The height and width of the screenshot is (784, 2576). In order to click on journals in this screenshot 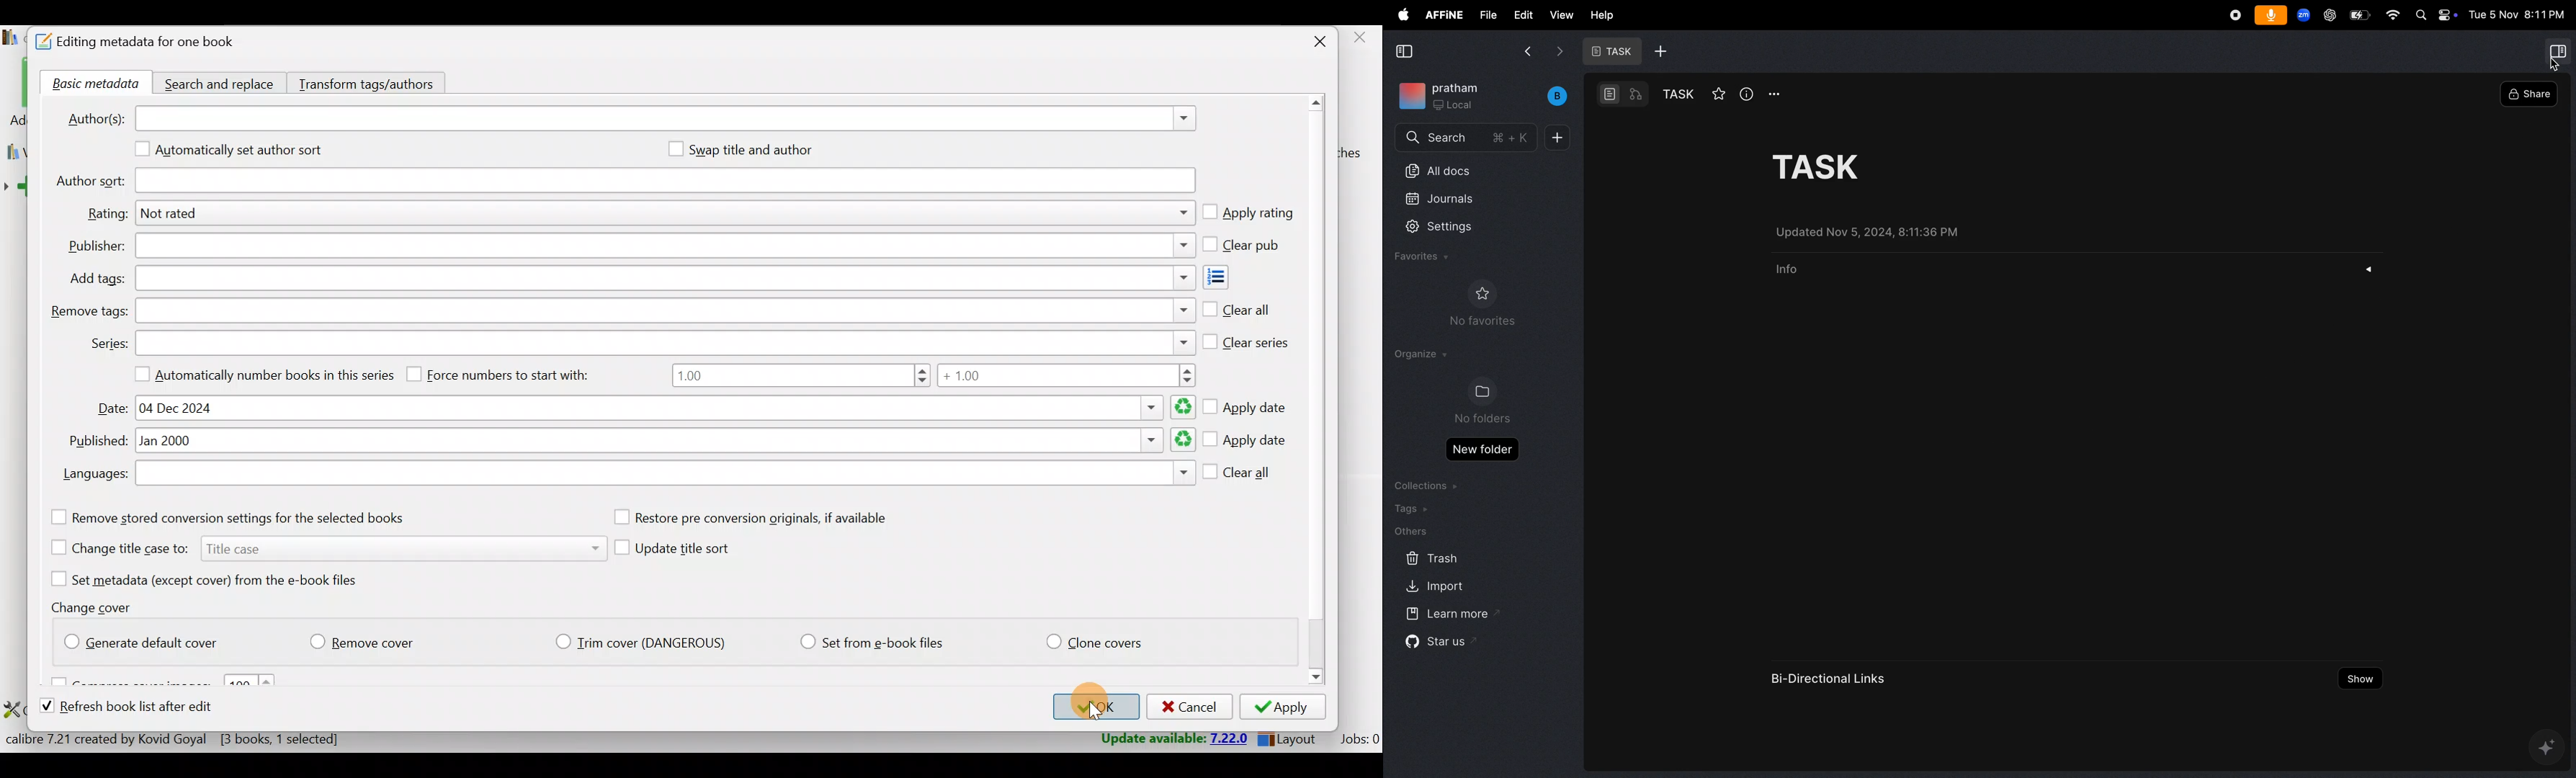, I will do `click(1451, 197)`.